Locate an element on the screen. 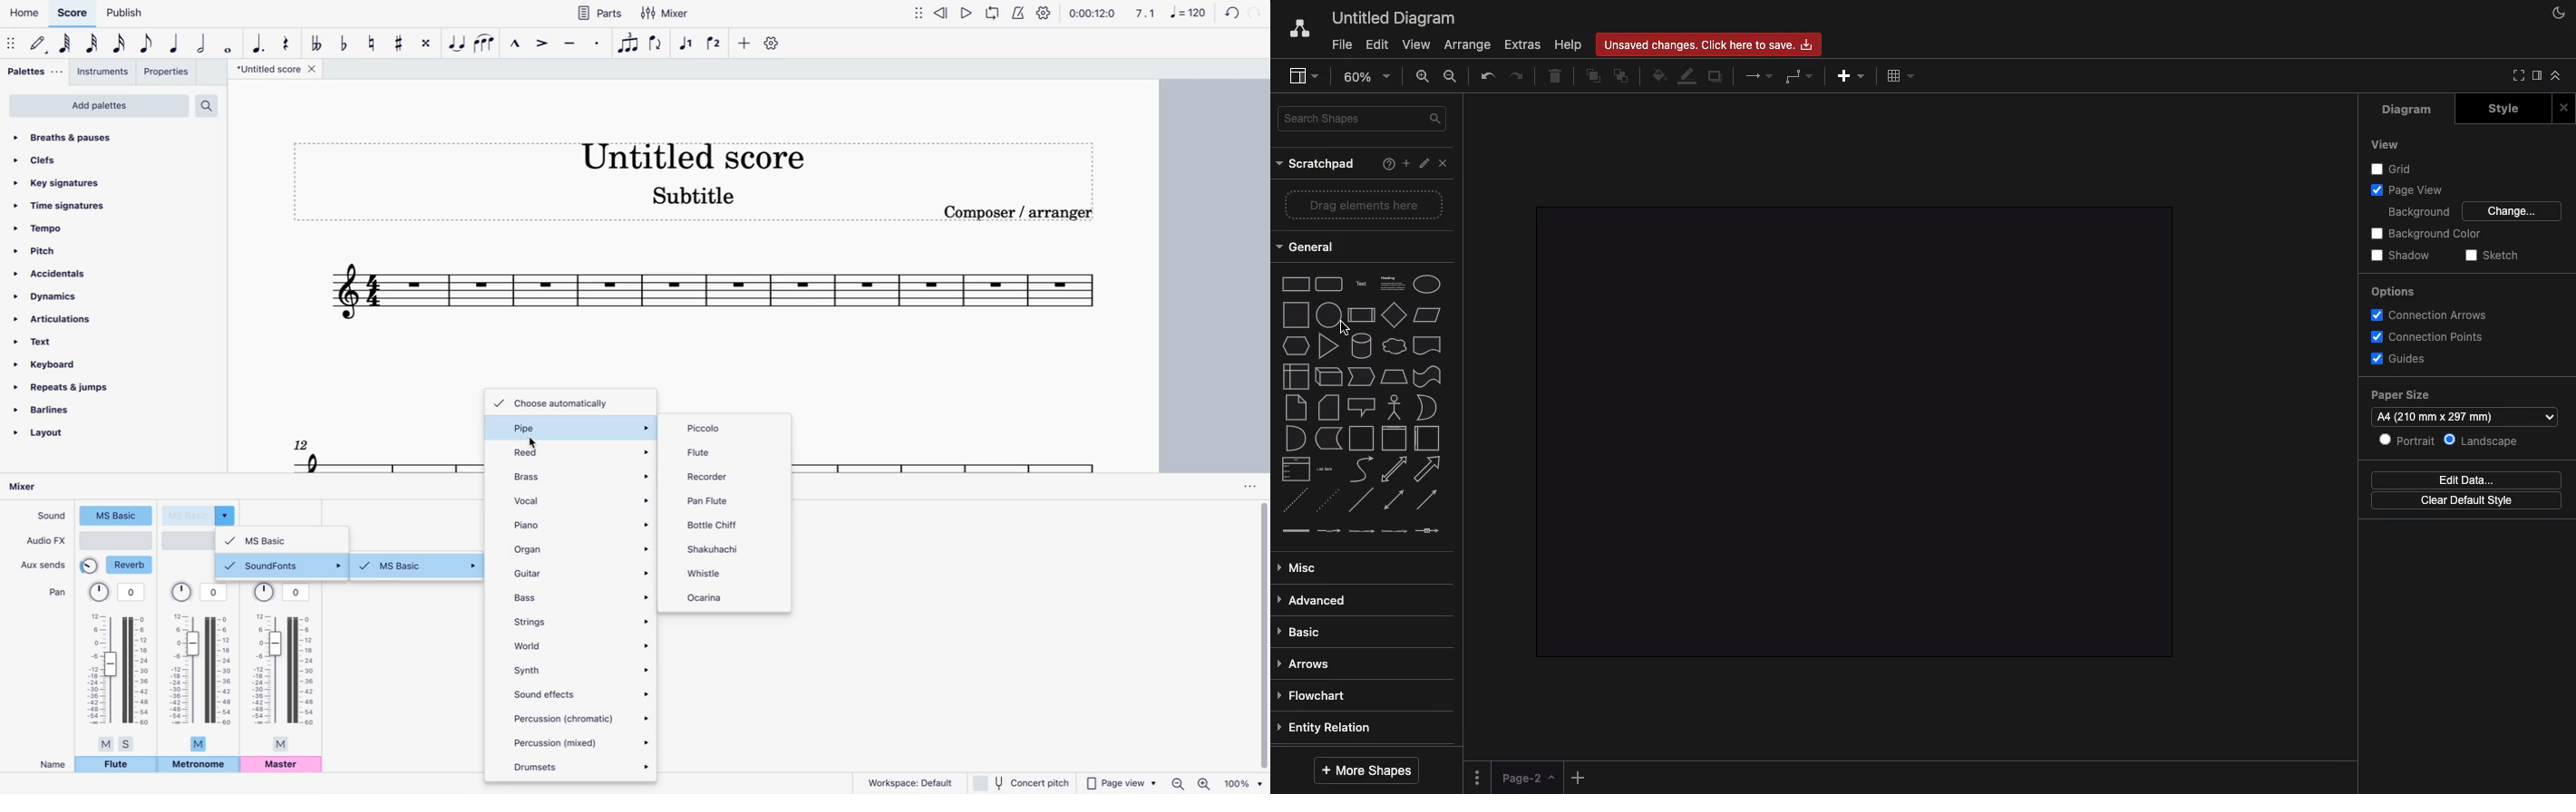  audio fx is located at coordinates (45, 542).